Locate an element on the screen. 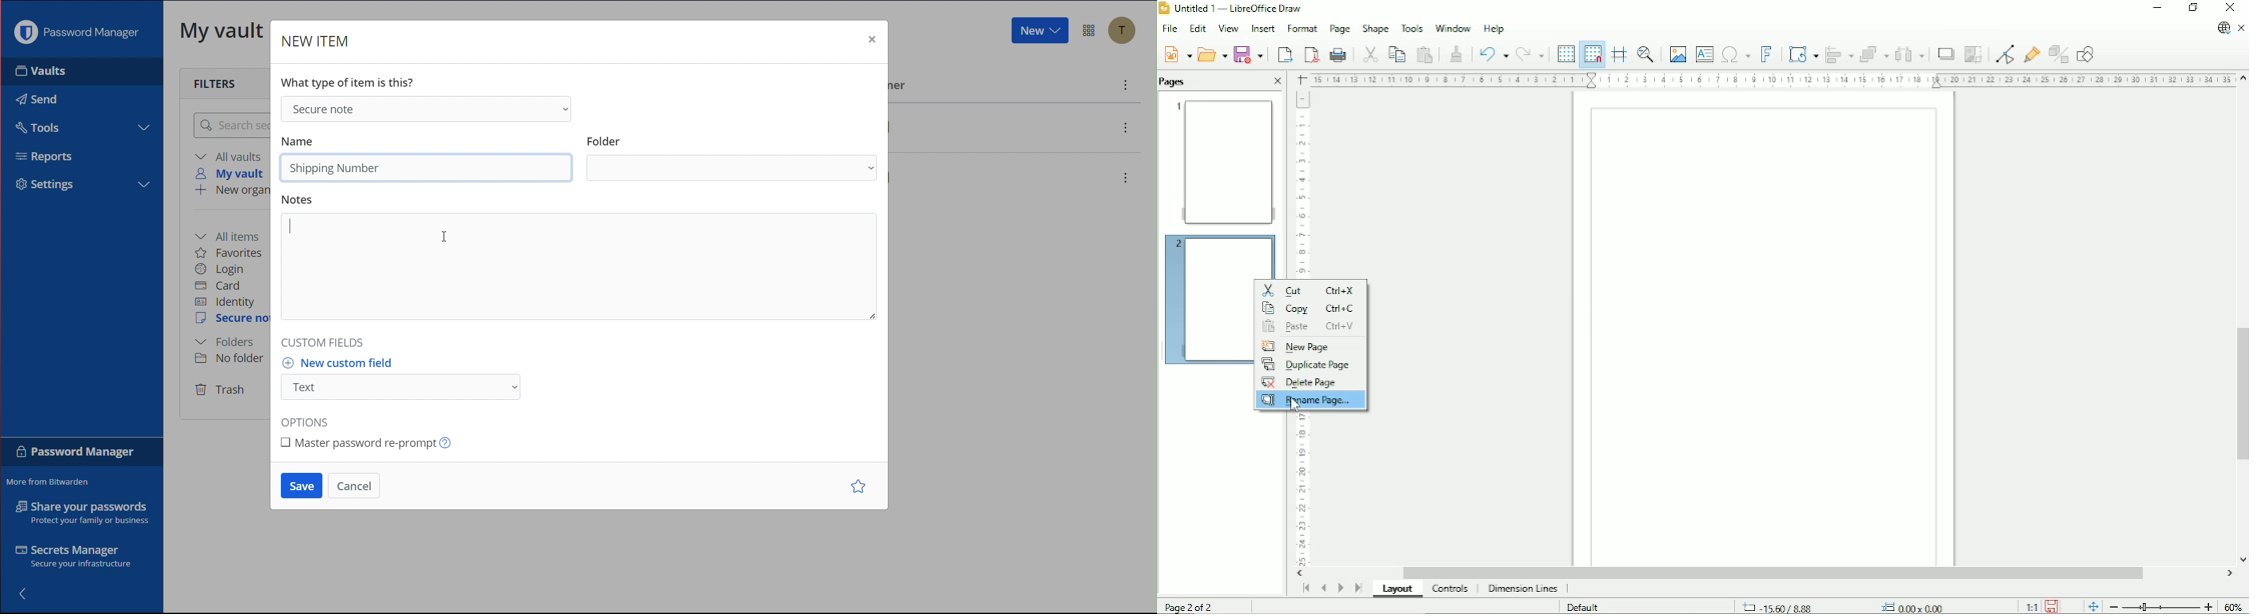 The width and height of the screenshot is (2268, 616). Pages is located at coordinates (1175, 81).